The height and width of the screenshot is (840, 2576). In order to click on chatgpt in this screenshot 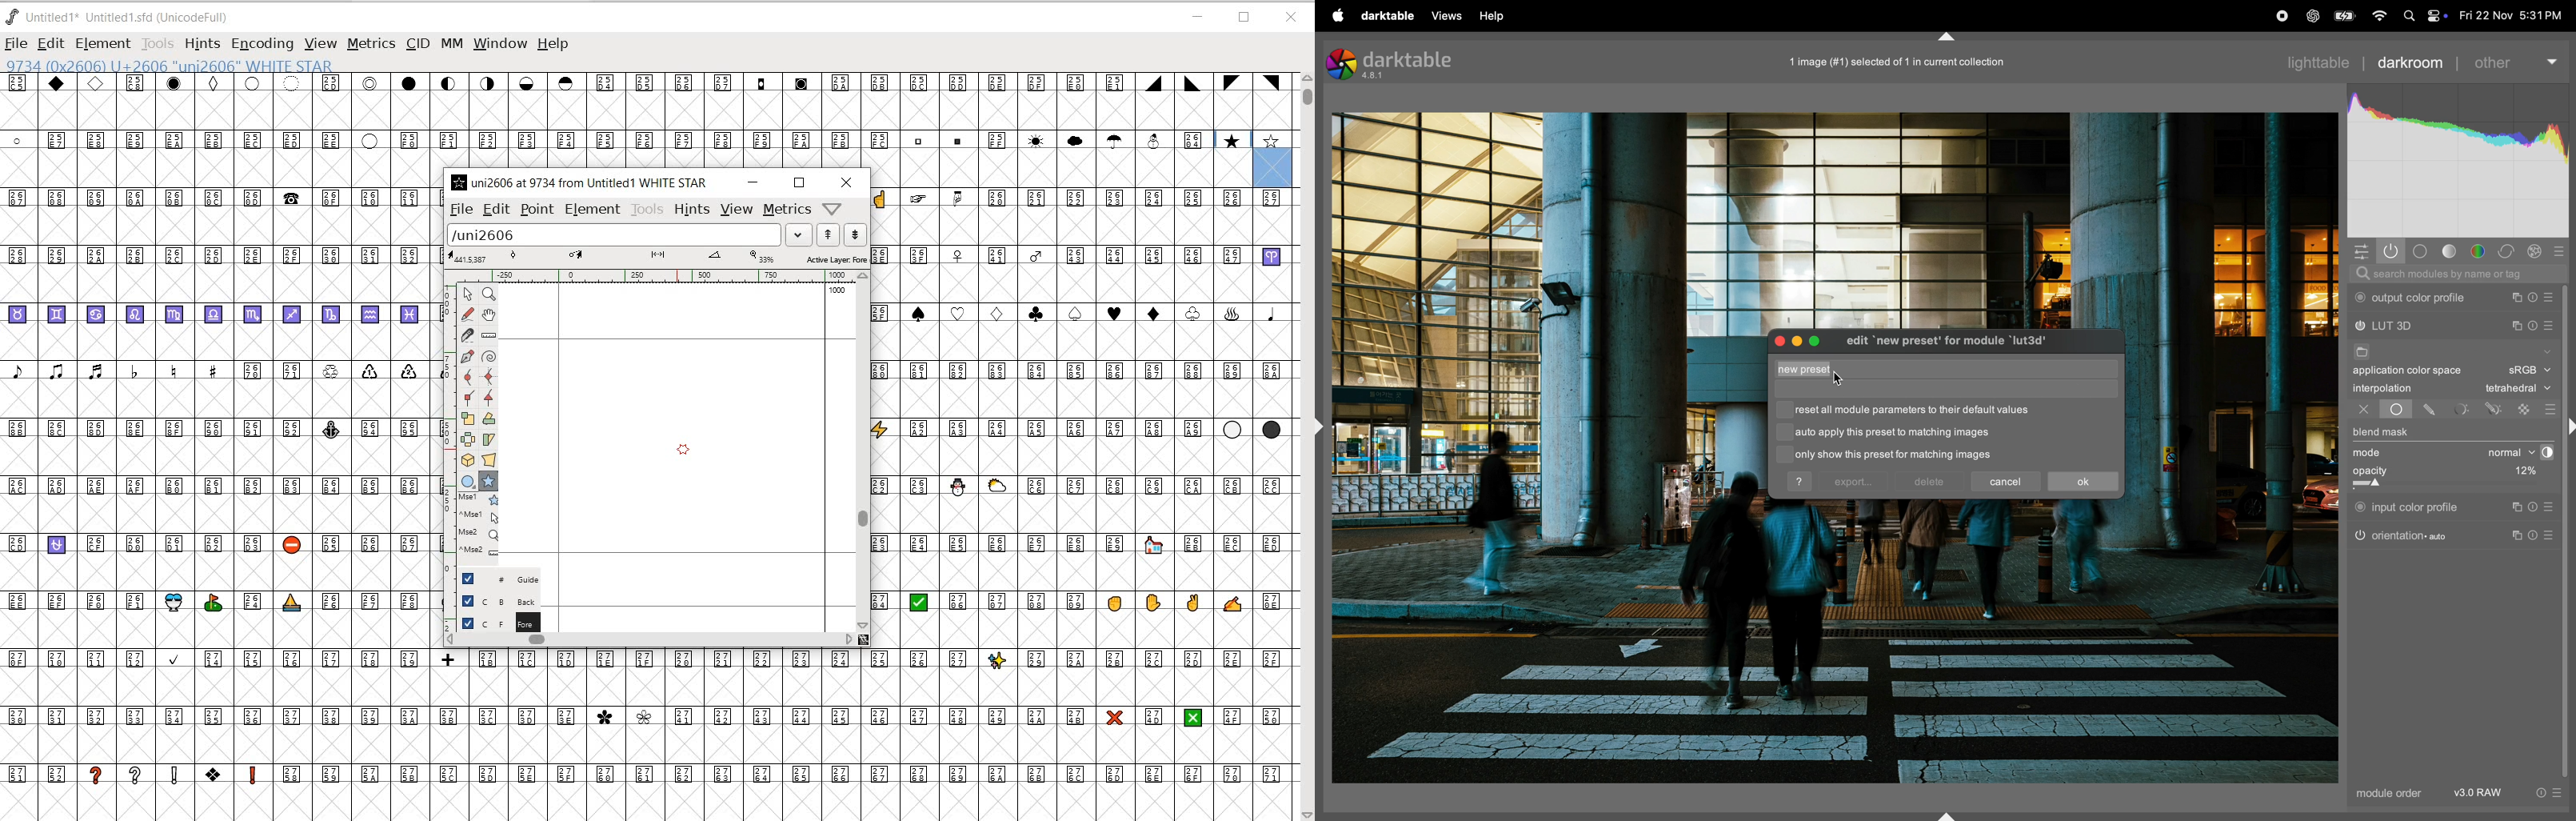, I will do `click(2313, 17)`.